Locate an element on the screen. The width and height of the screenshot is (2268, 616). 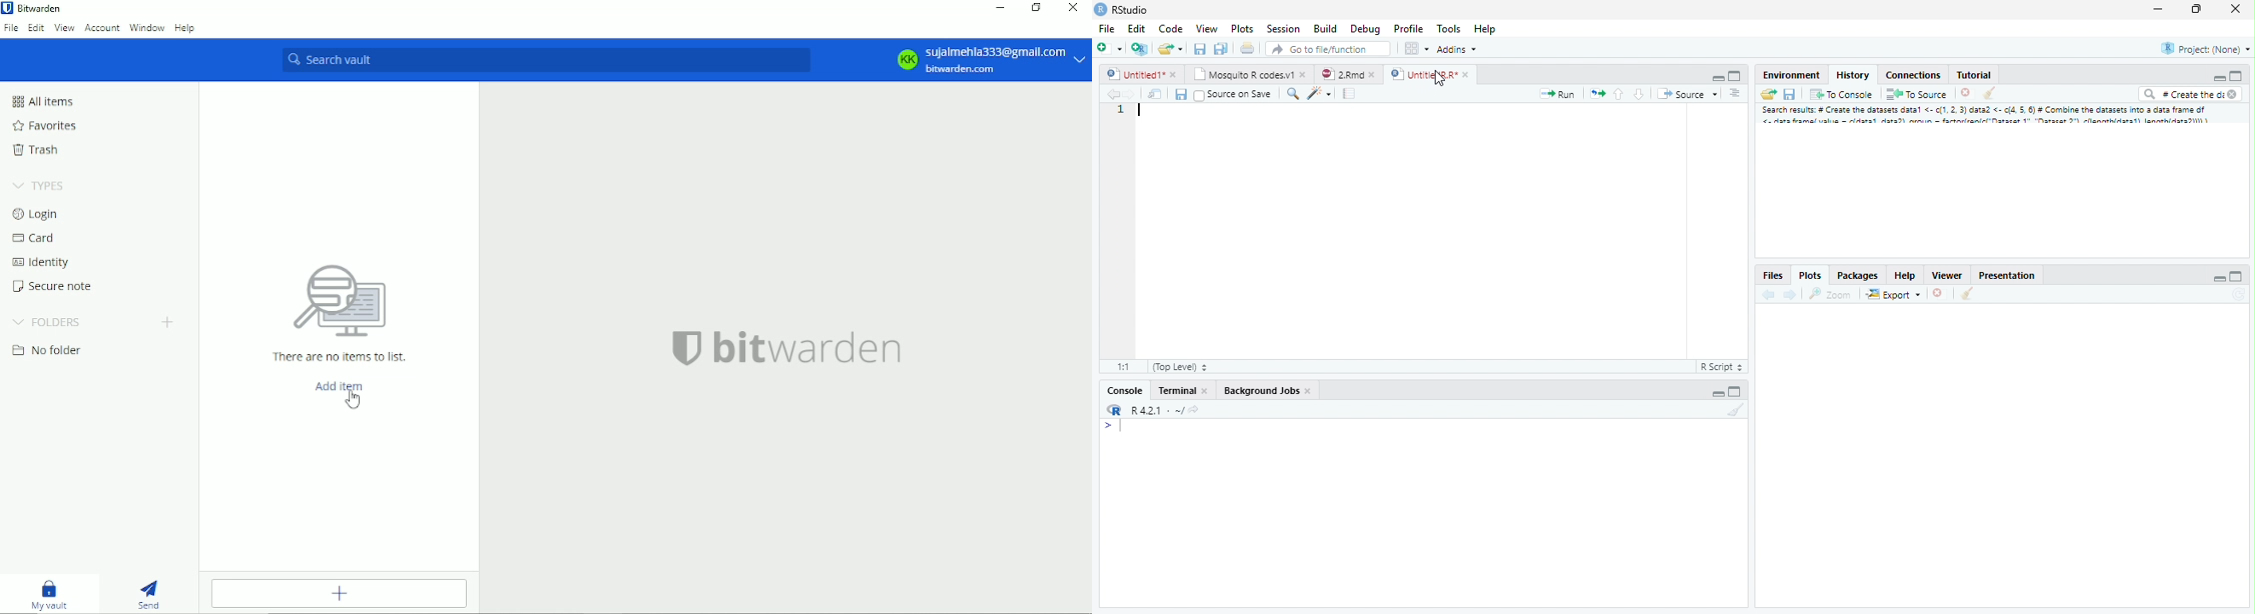
Top level is located at coordinates (1182, 365).